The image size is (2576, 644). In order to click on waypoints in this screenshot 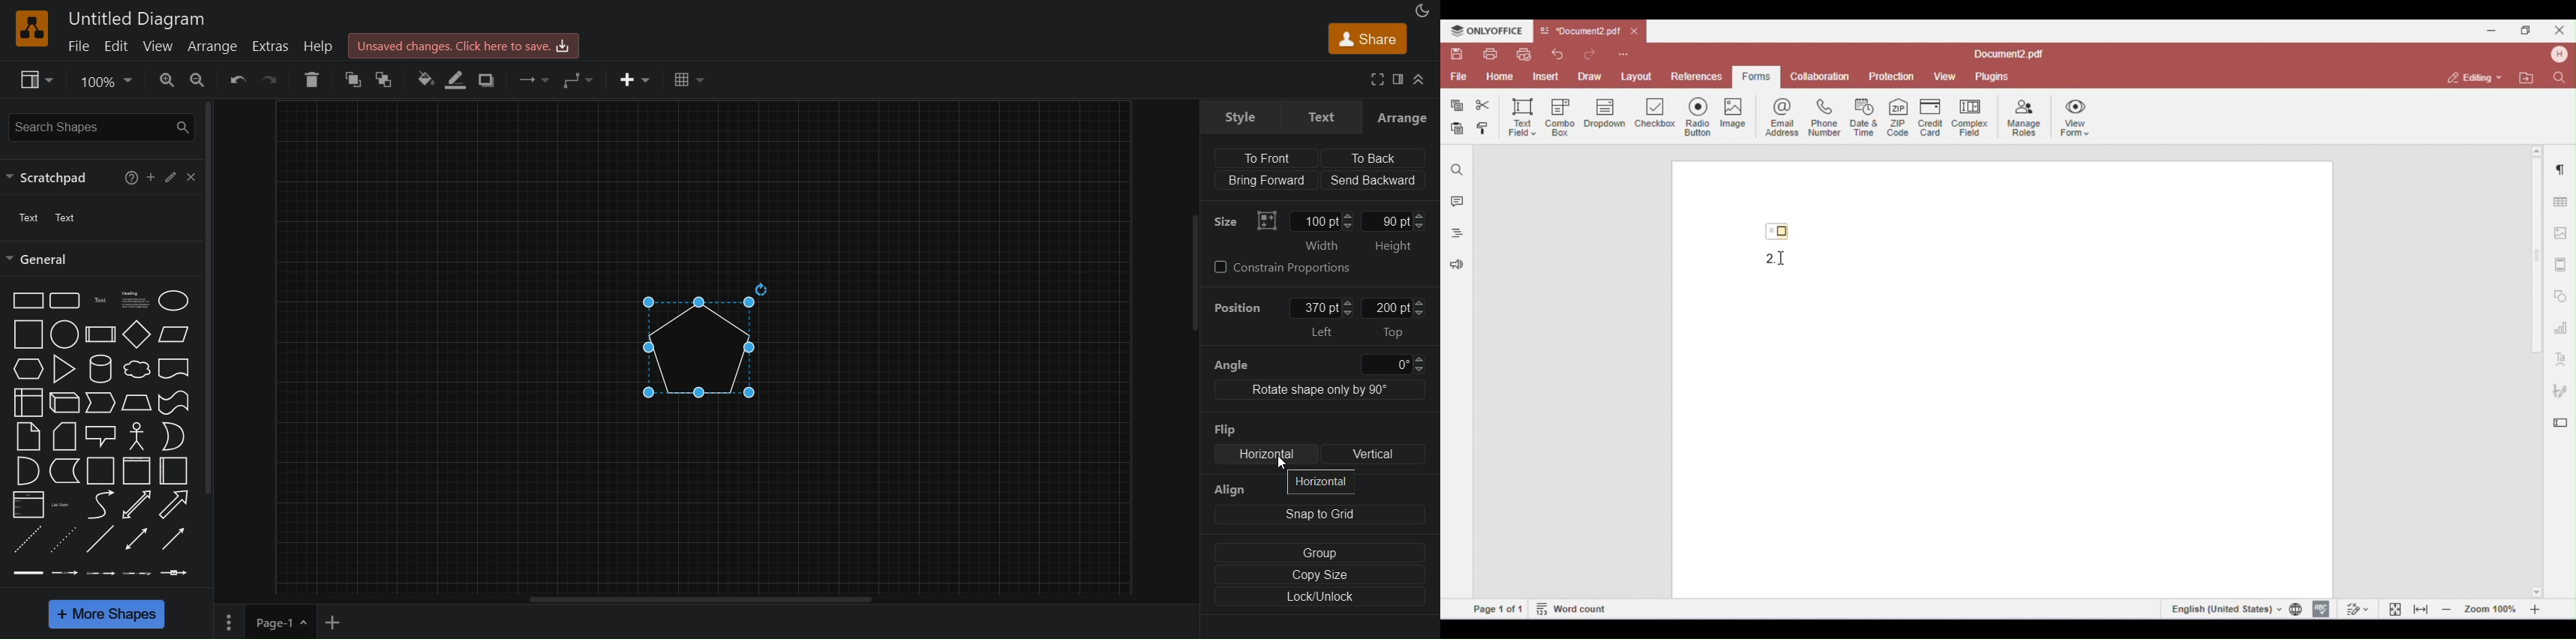, I will do `click(581, 81)`.